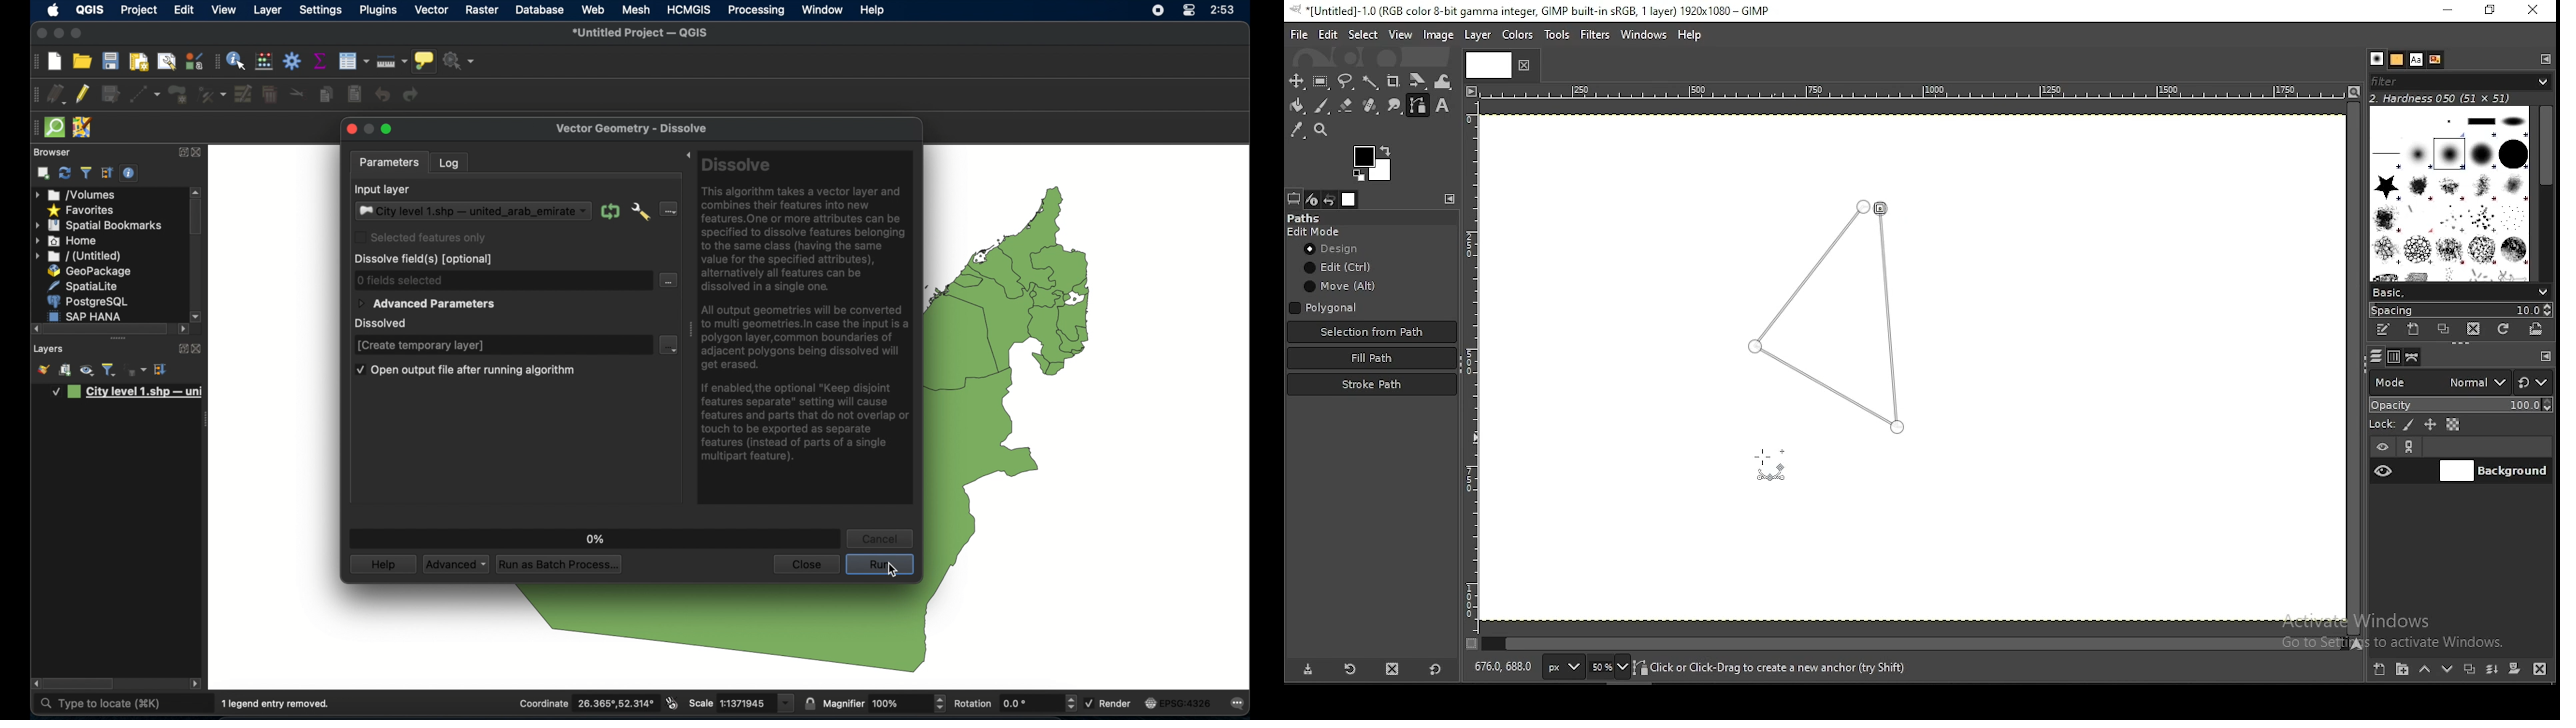 The image size is (2576, 728). I want to click on show statistical summary, so click(321, 61).